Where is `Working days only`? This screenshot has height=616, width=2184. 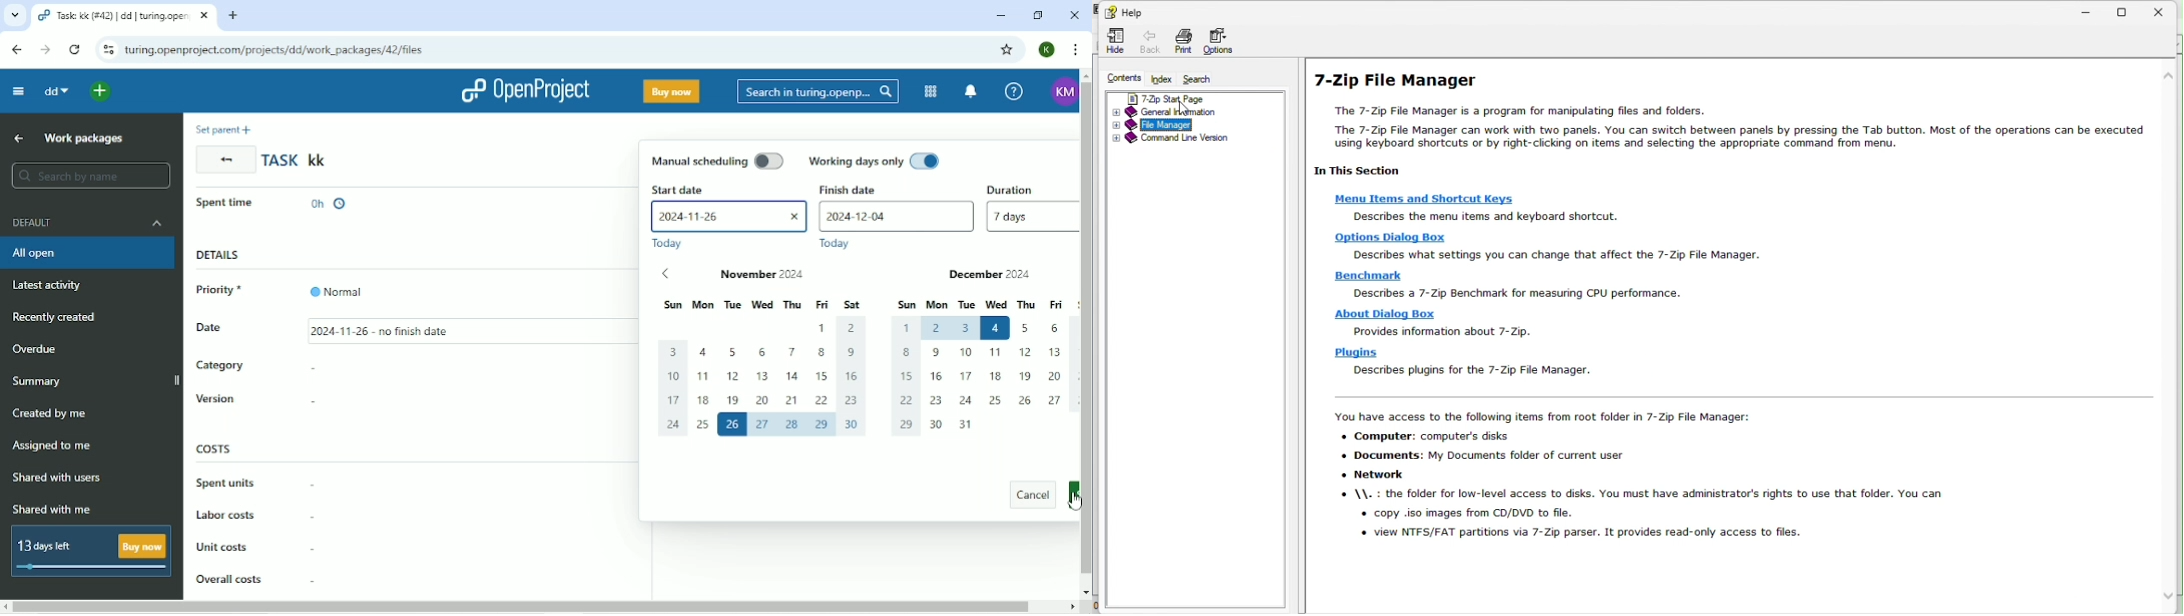
Working days only is located at coordinates (872, 162).